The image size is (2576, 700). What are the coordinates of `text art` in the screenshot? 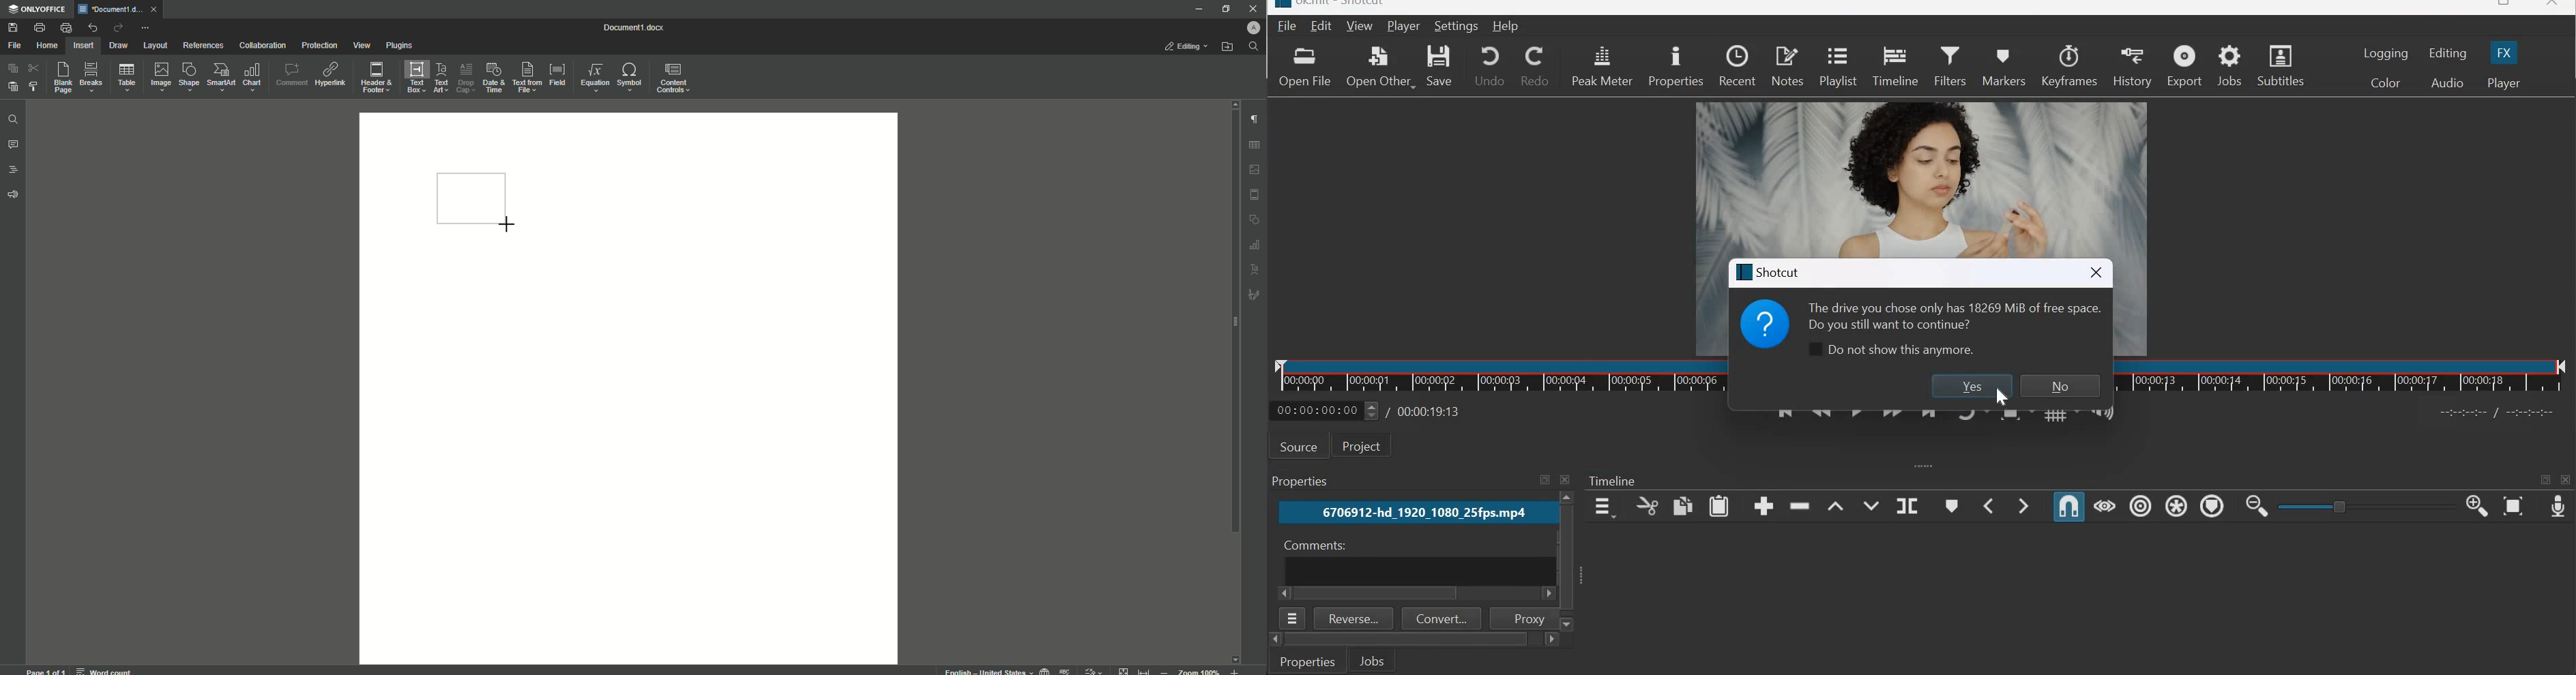 It's located at (1255, 270).